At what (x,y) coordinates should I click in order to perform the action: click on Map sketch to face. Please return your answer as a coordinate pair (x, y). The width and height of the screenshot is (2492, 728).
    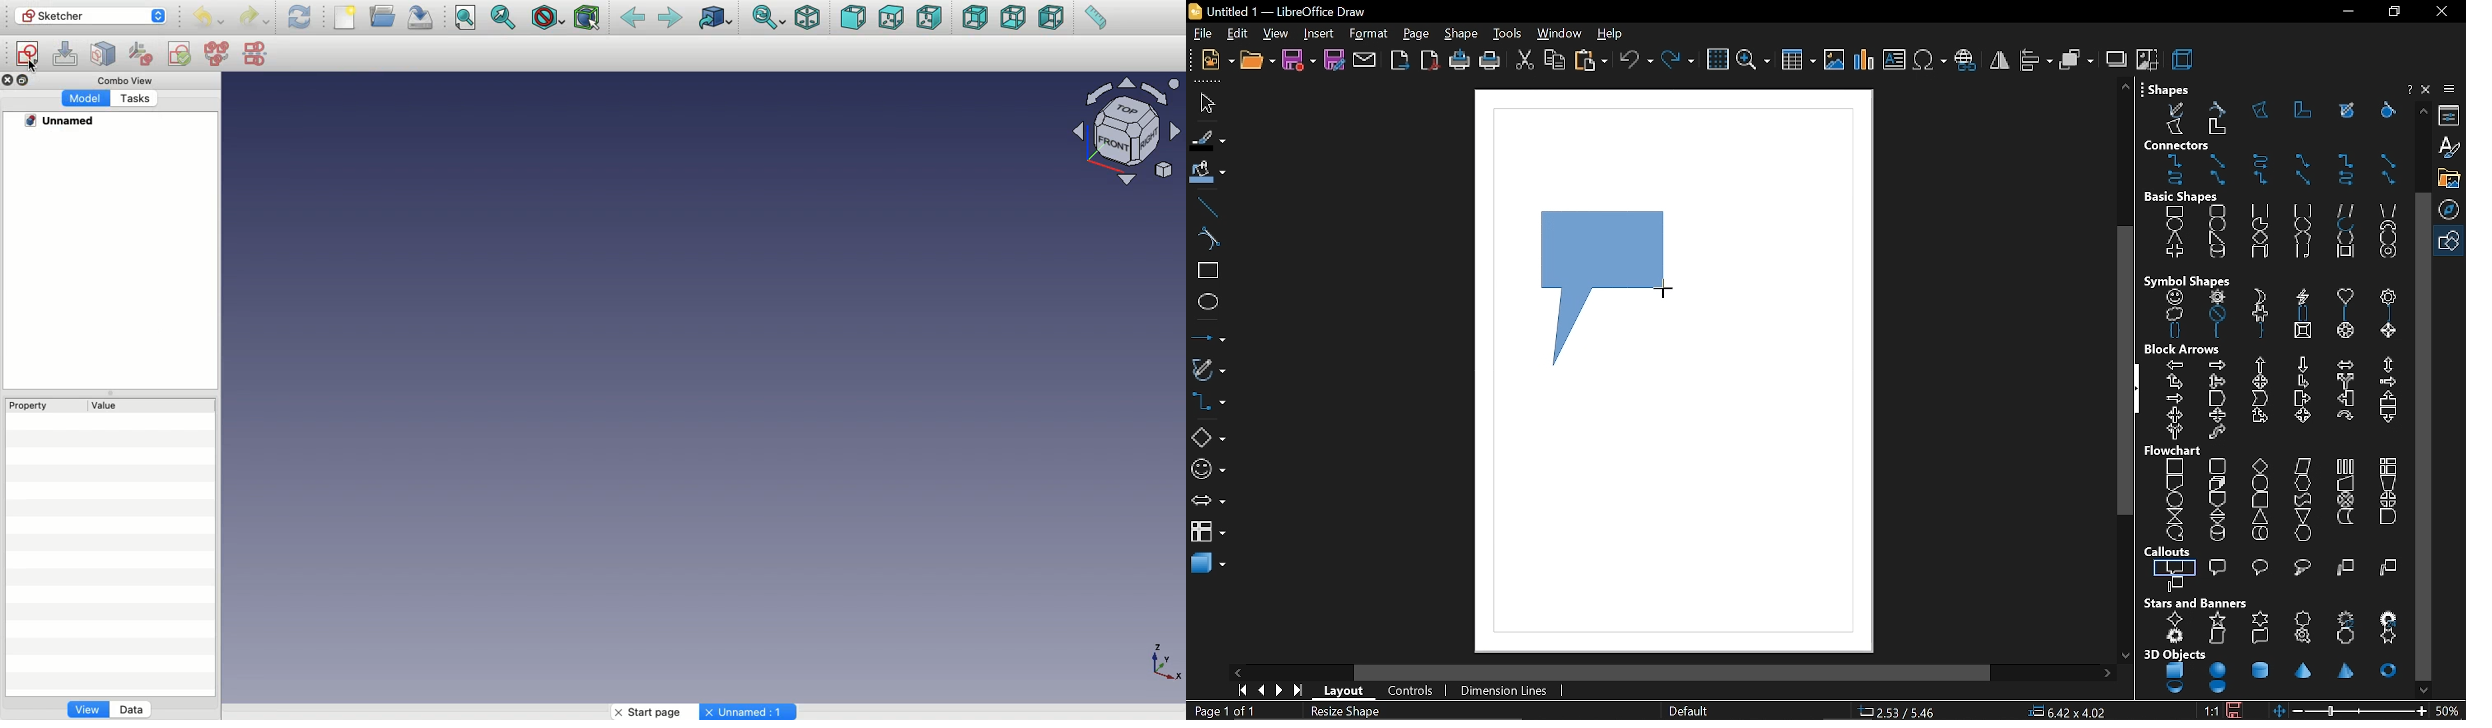
    Looking at the image, I should click on (104, 54).